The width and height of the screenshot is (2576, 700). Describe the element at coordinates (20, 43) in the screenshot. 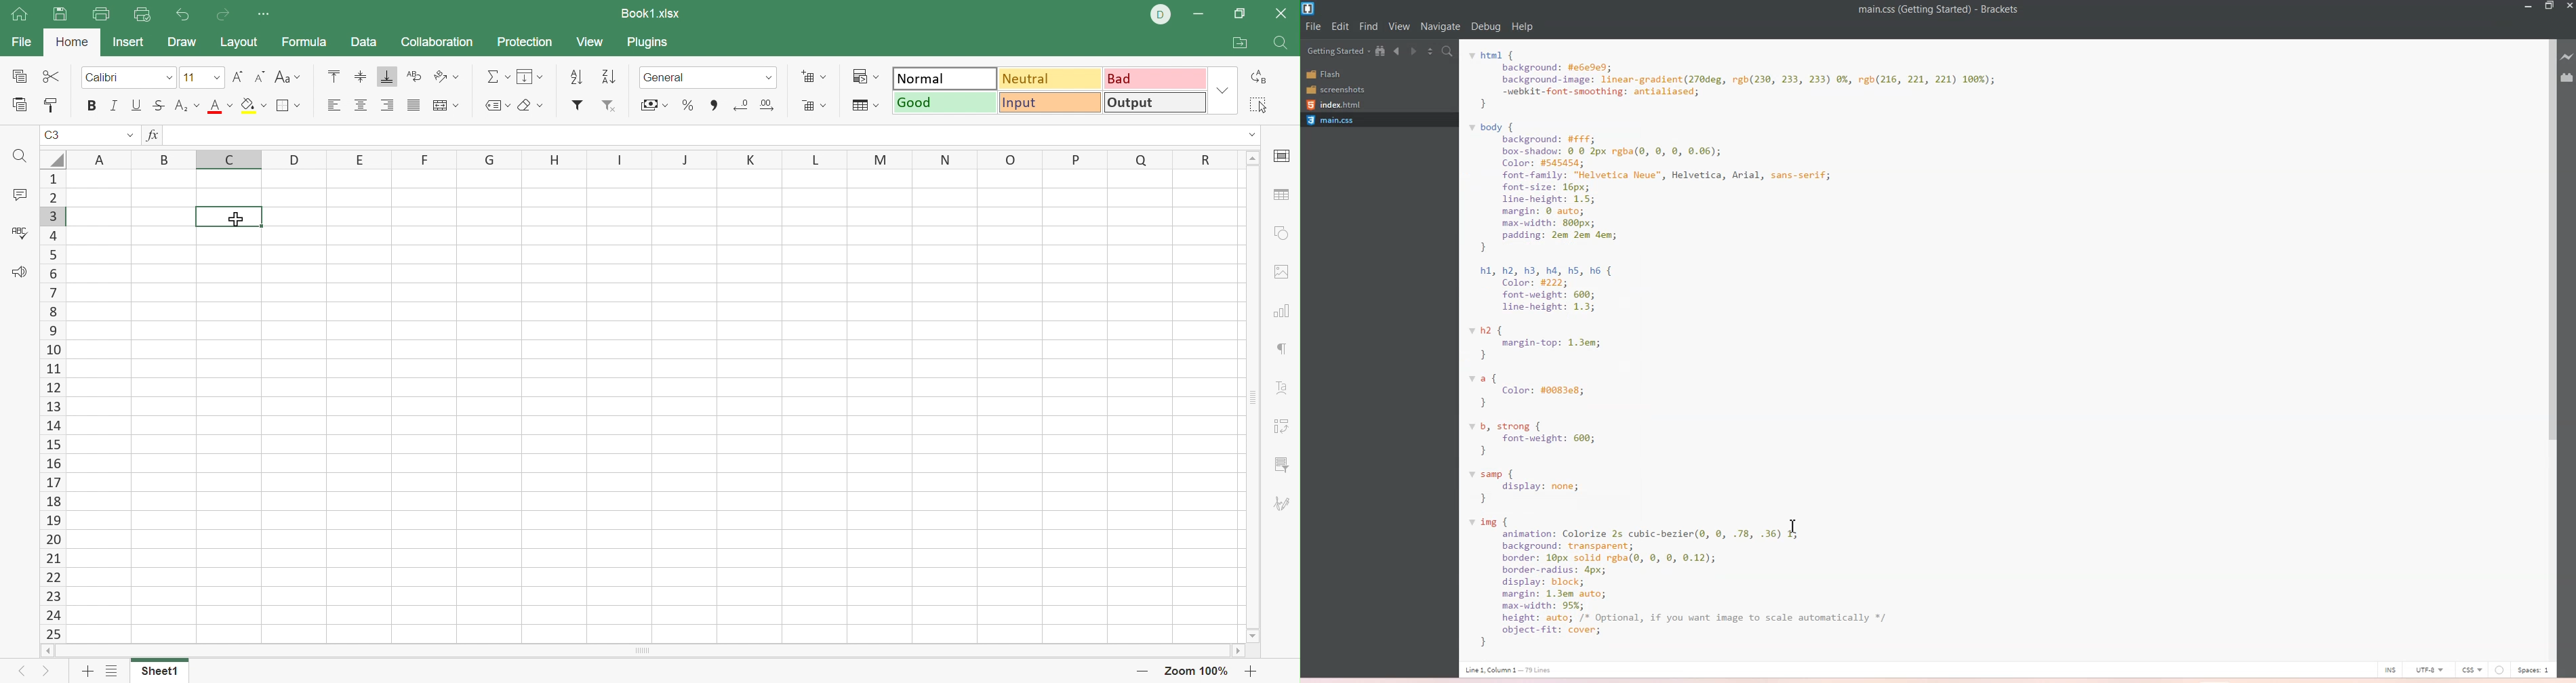

I see `File` at that location.